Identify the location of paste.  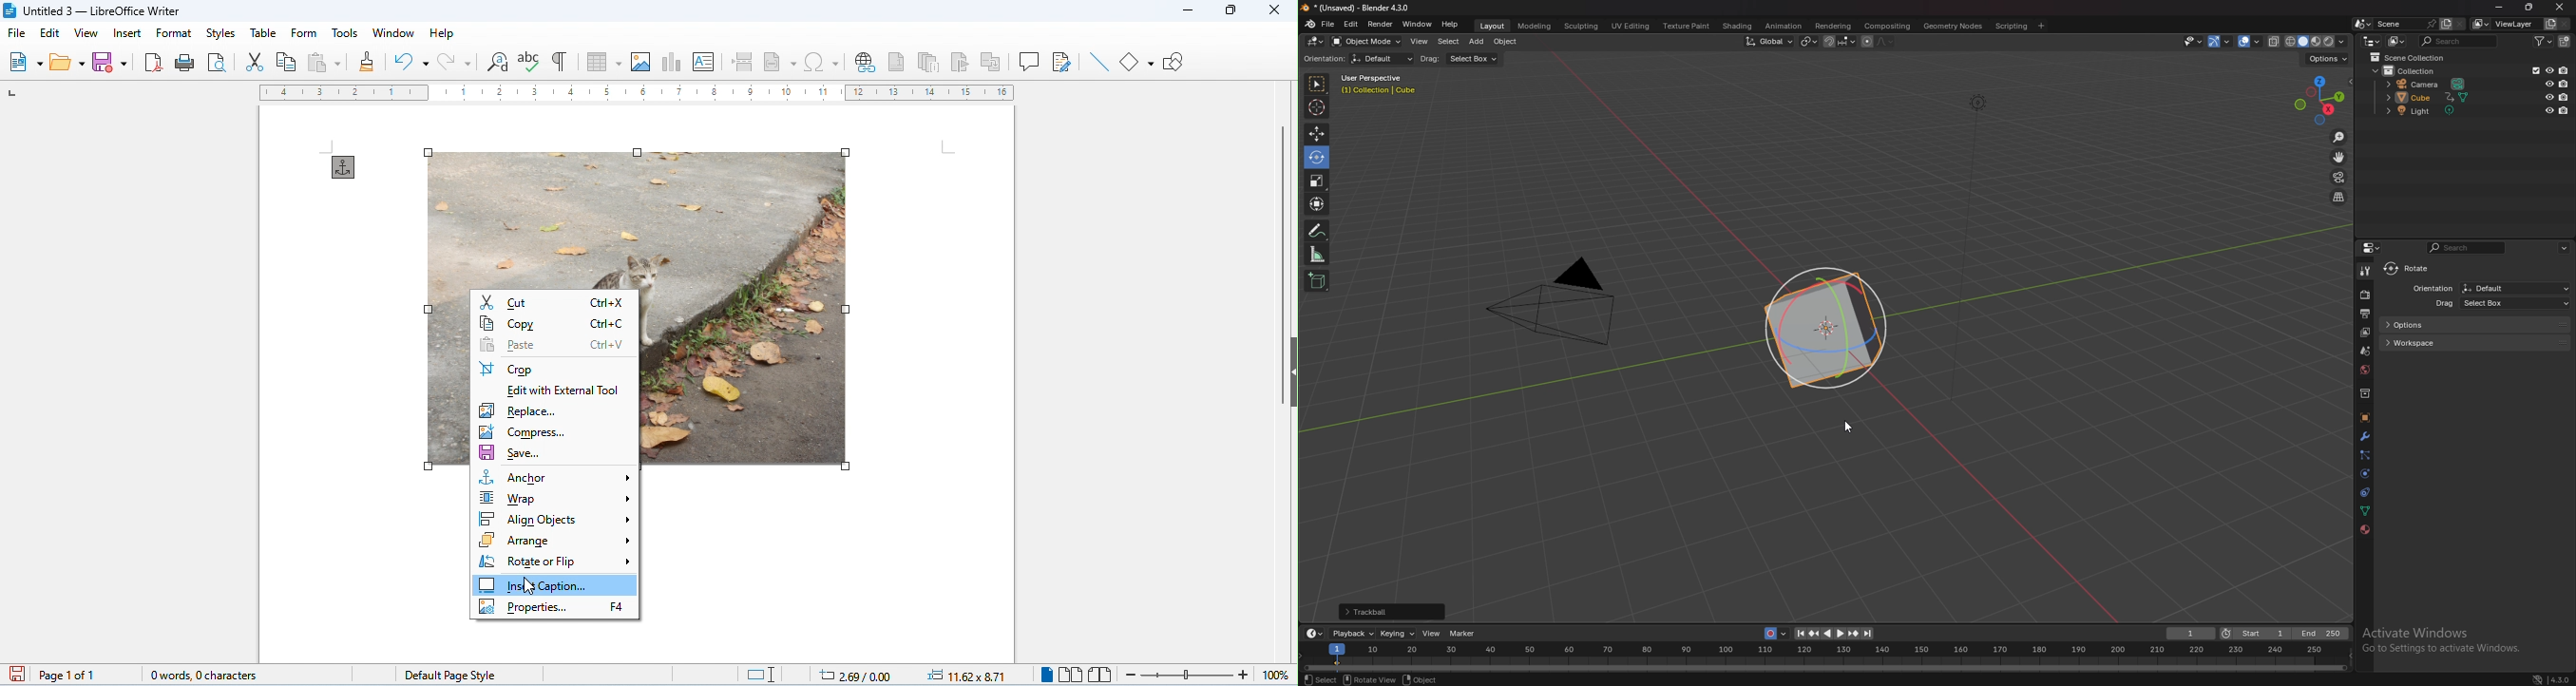
(553, 346).